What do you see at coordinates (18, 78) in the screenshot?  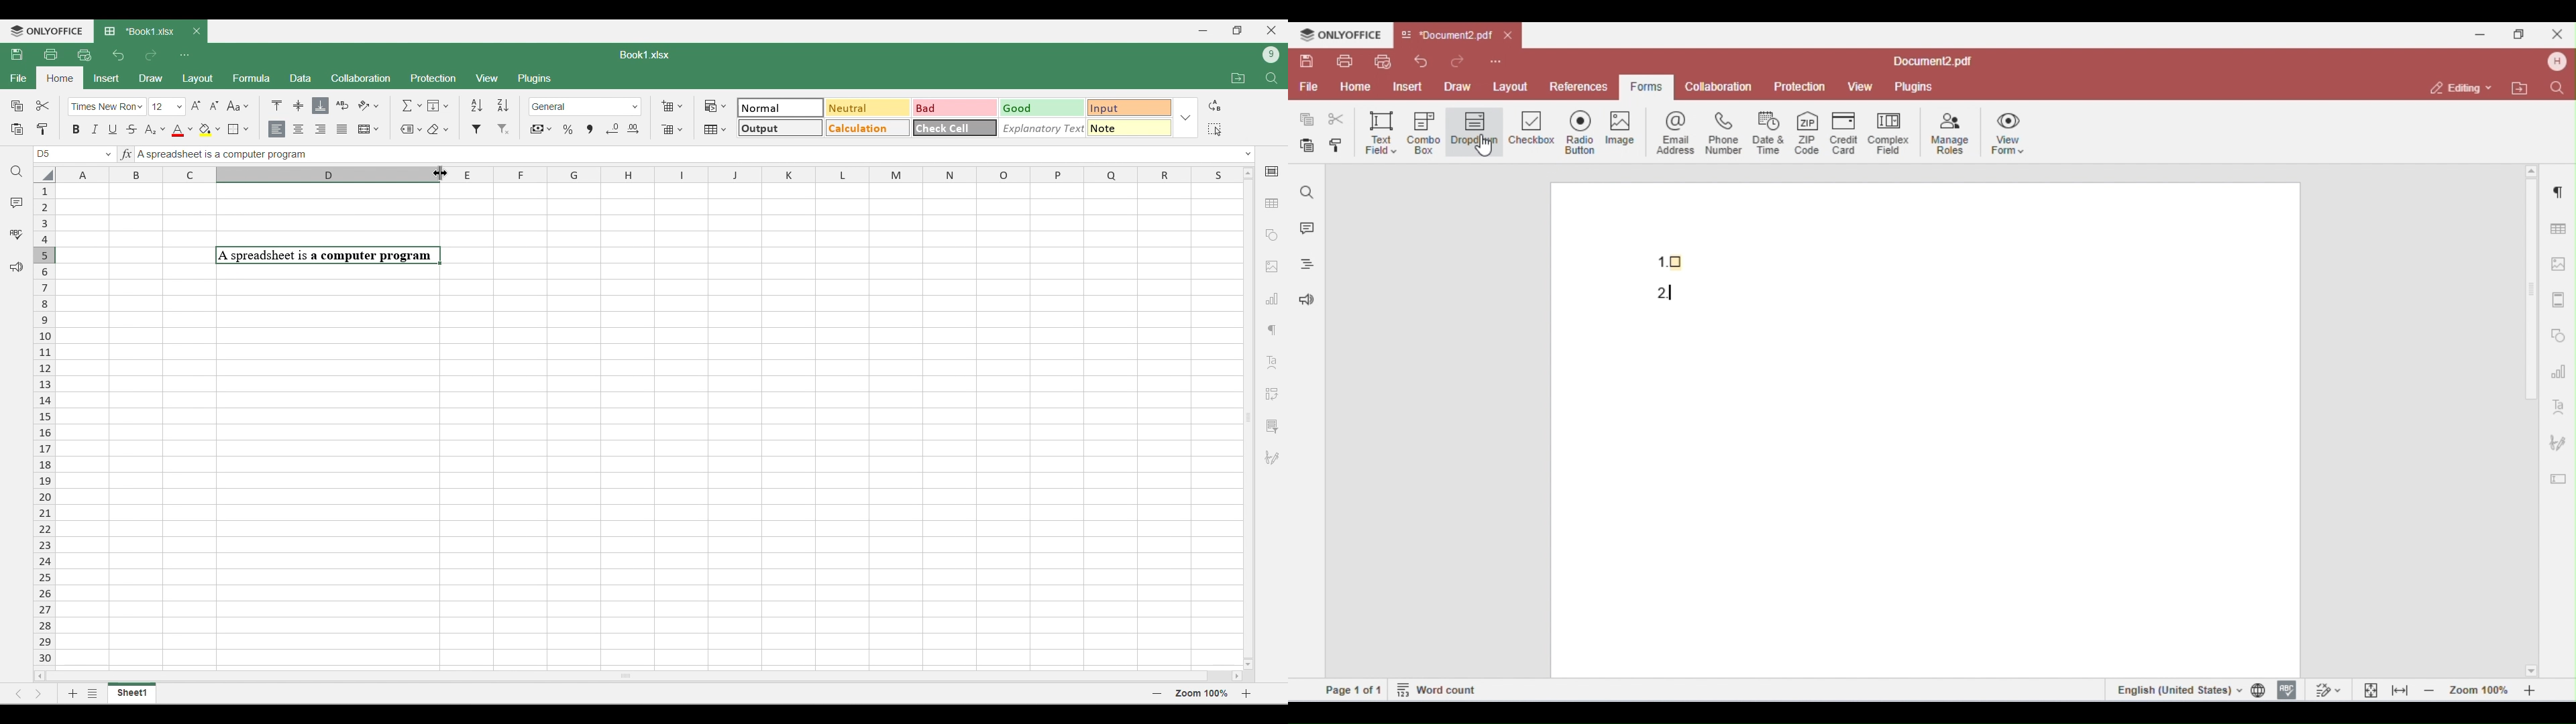 I see `File menu` at bounding box center [18, 78].